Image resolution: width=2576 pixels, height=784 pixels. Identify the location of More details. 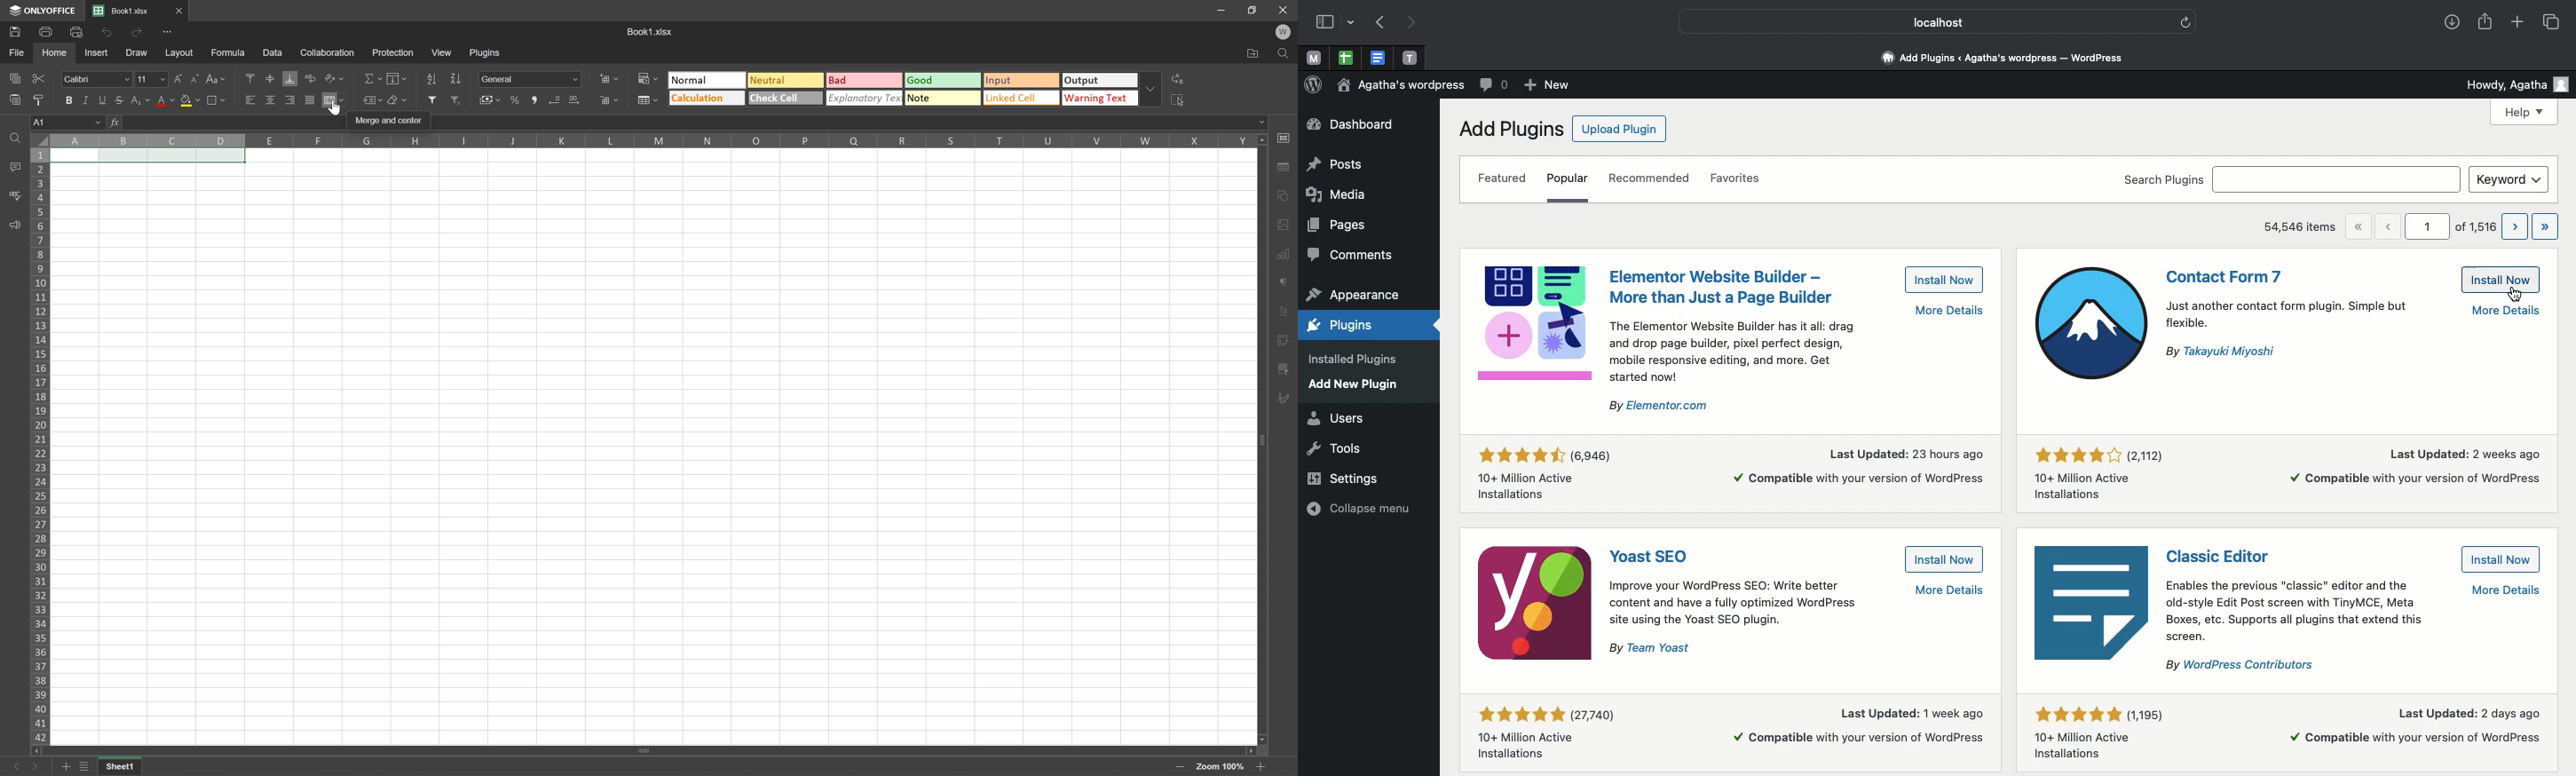
(1859, 464).